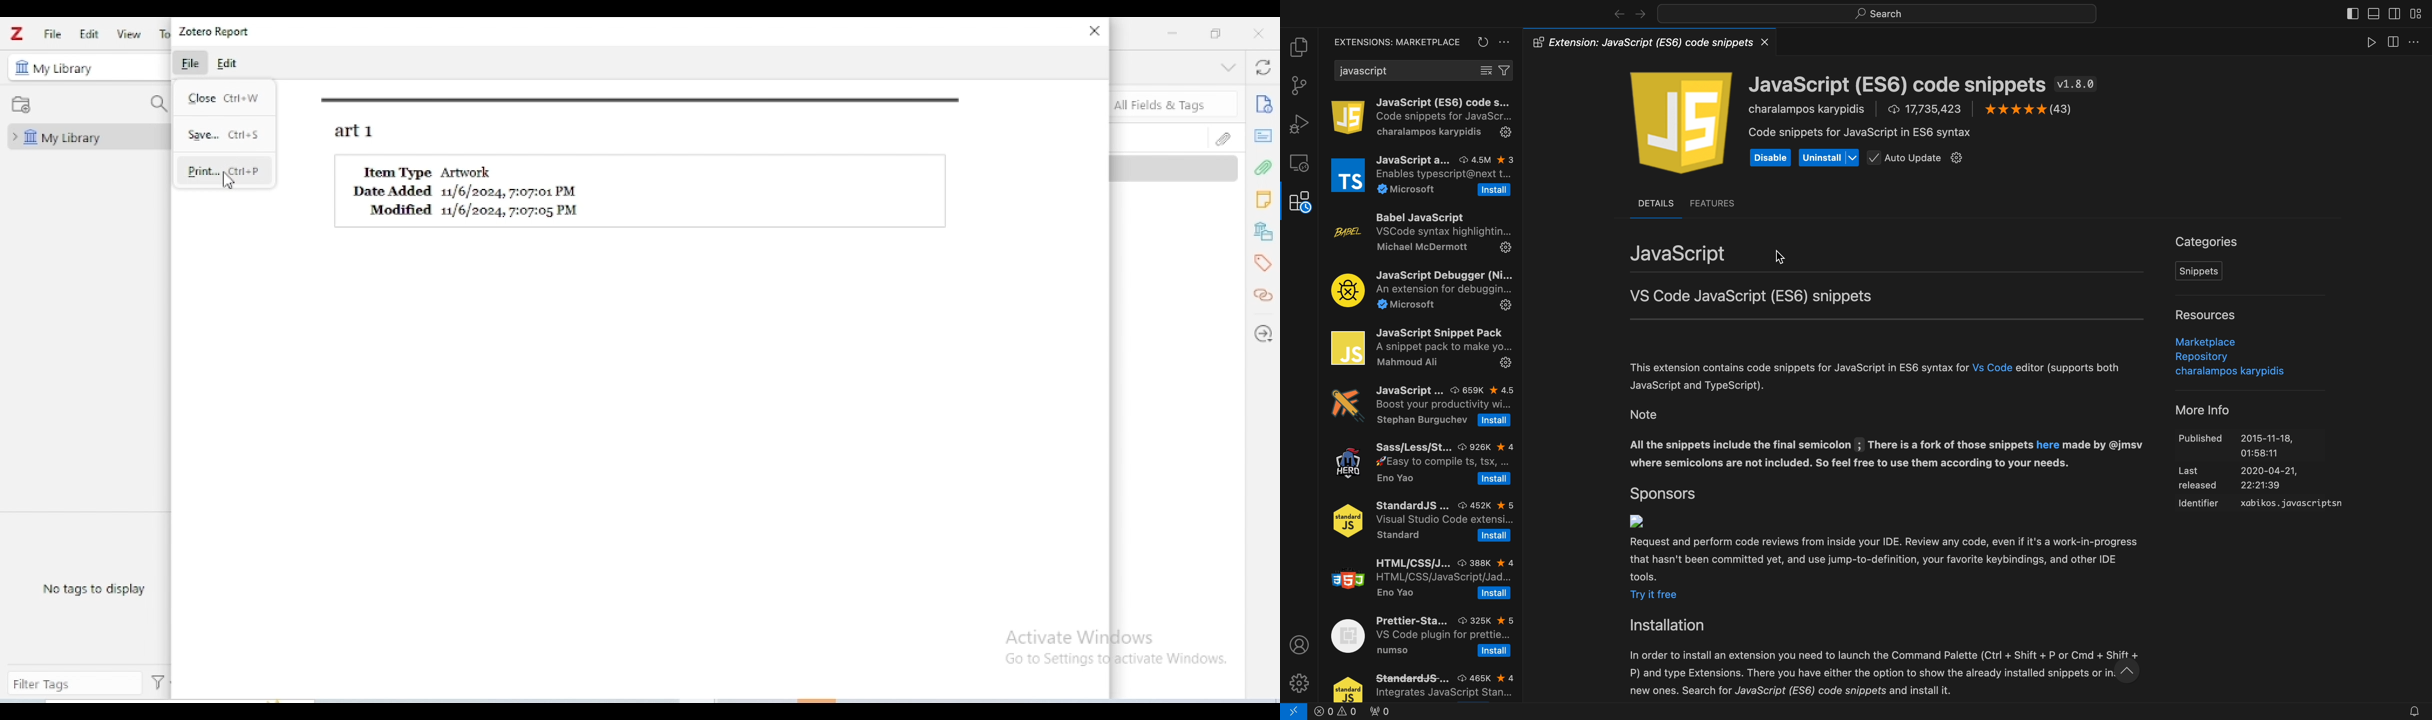 This screenshot has height=728, width=2436. What do you see at coordinates (21, 104) in the screenshot?
I see `new collection` at bounding box center [21, 104].